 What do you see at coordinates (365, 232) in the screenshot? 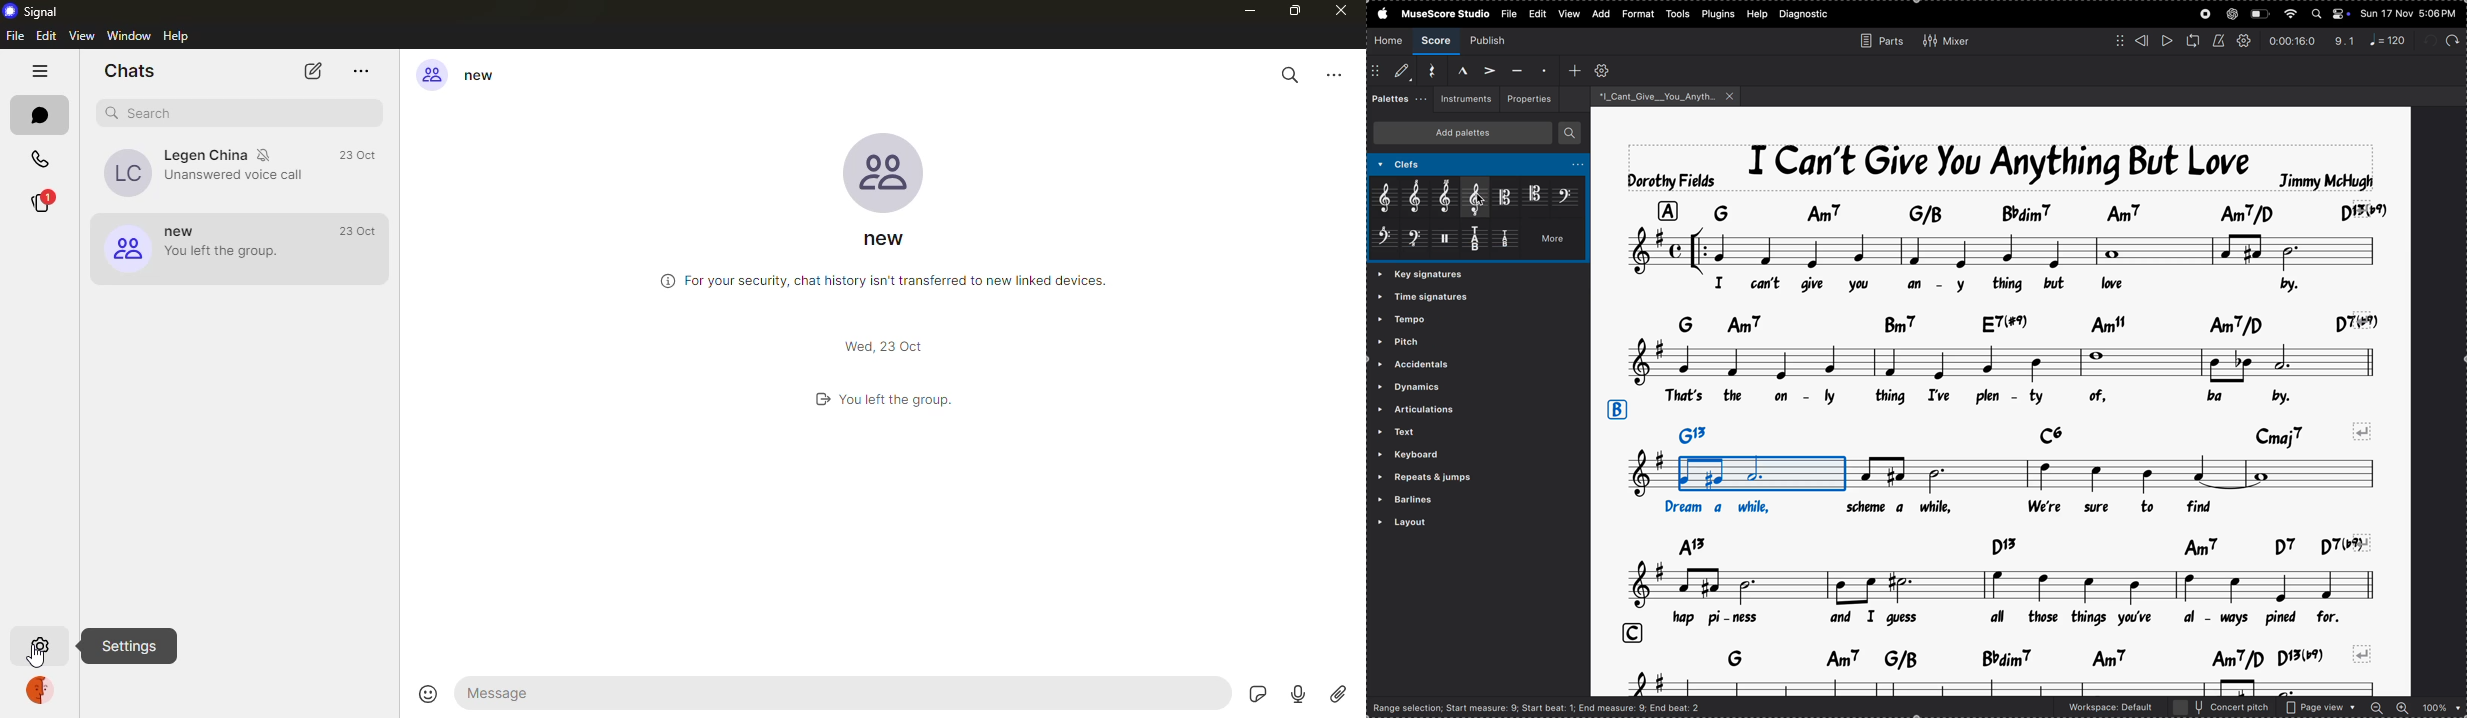
I see `date` at bounding box center [365, 232].